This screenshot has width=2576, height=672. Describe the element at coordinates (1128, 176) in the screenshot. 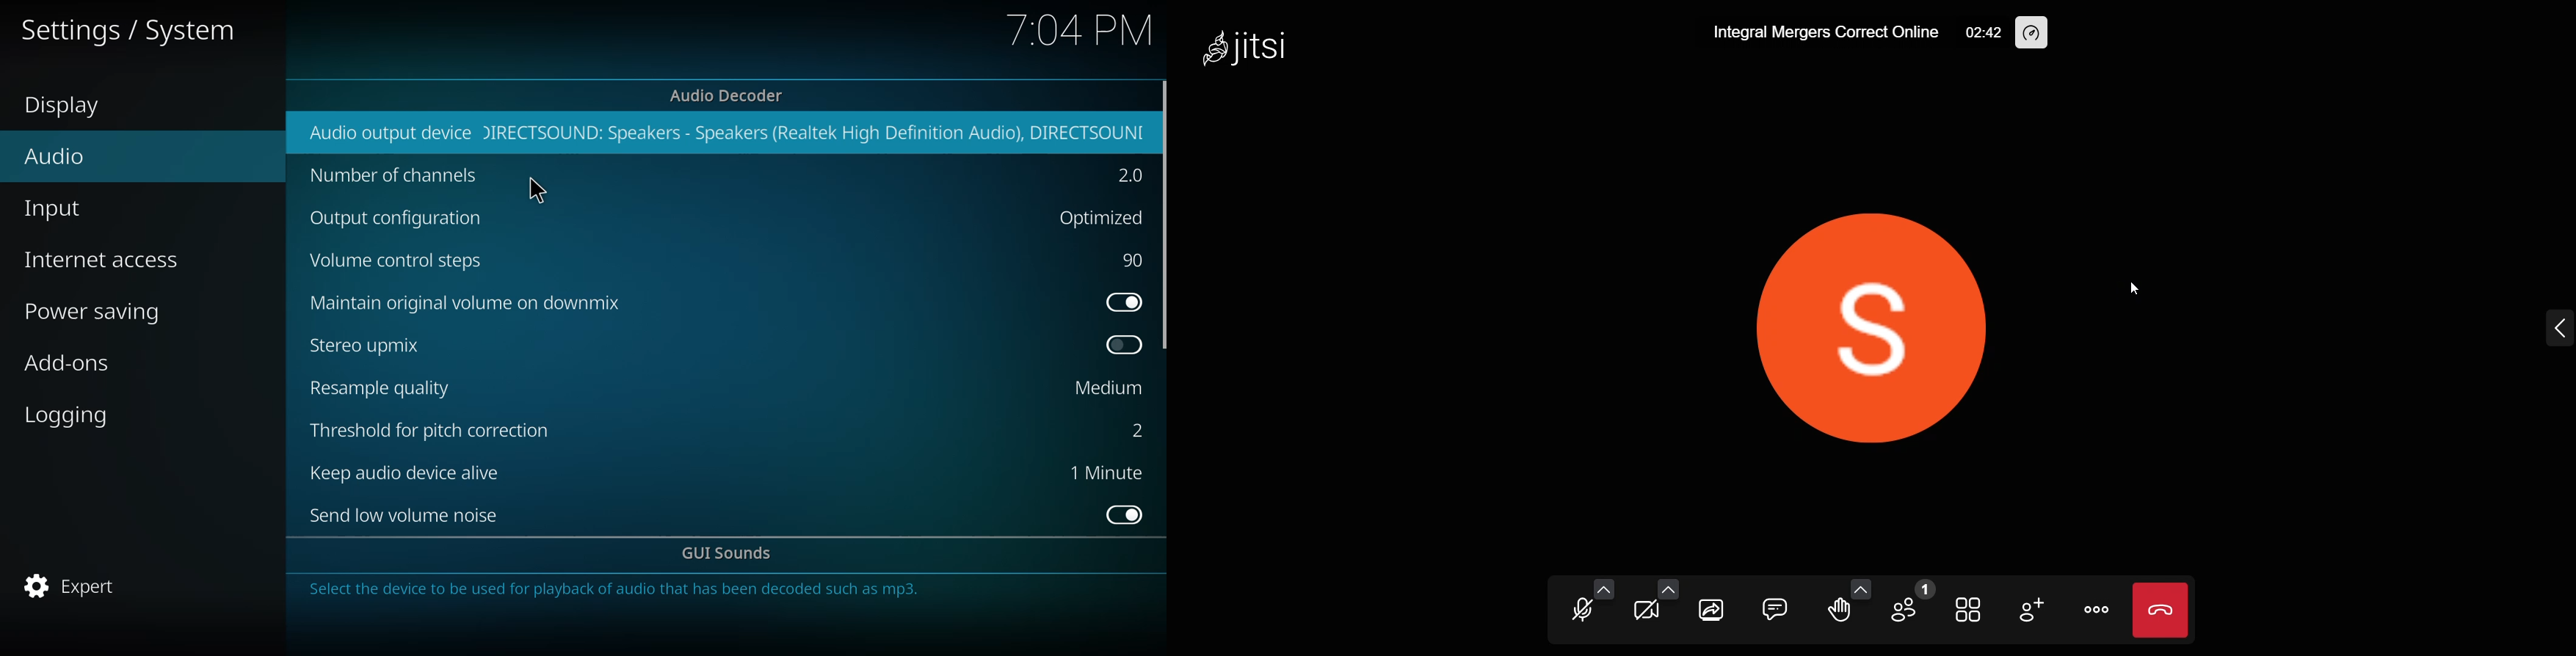

I see `2.0` at that location.